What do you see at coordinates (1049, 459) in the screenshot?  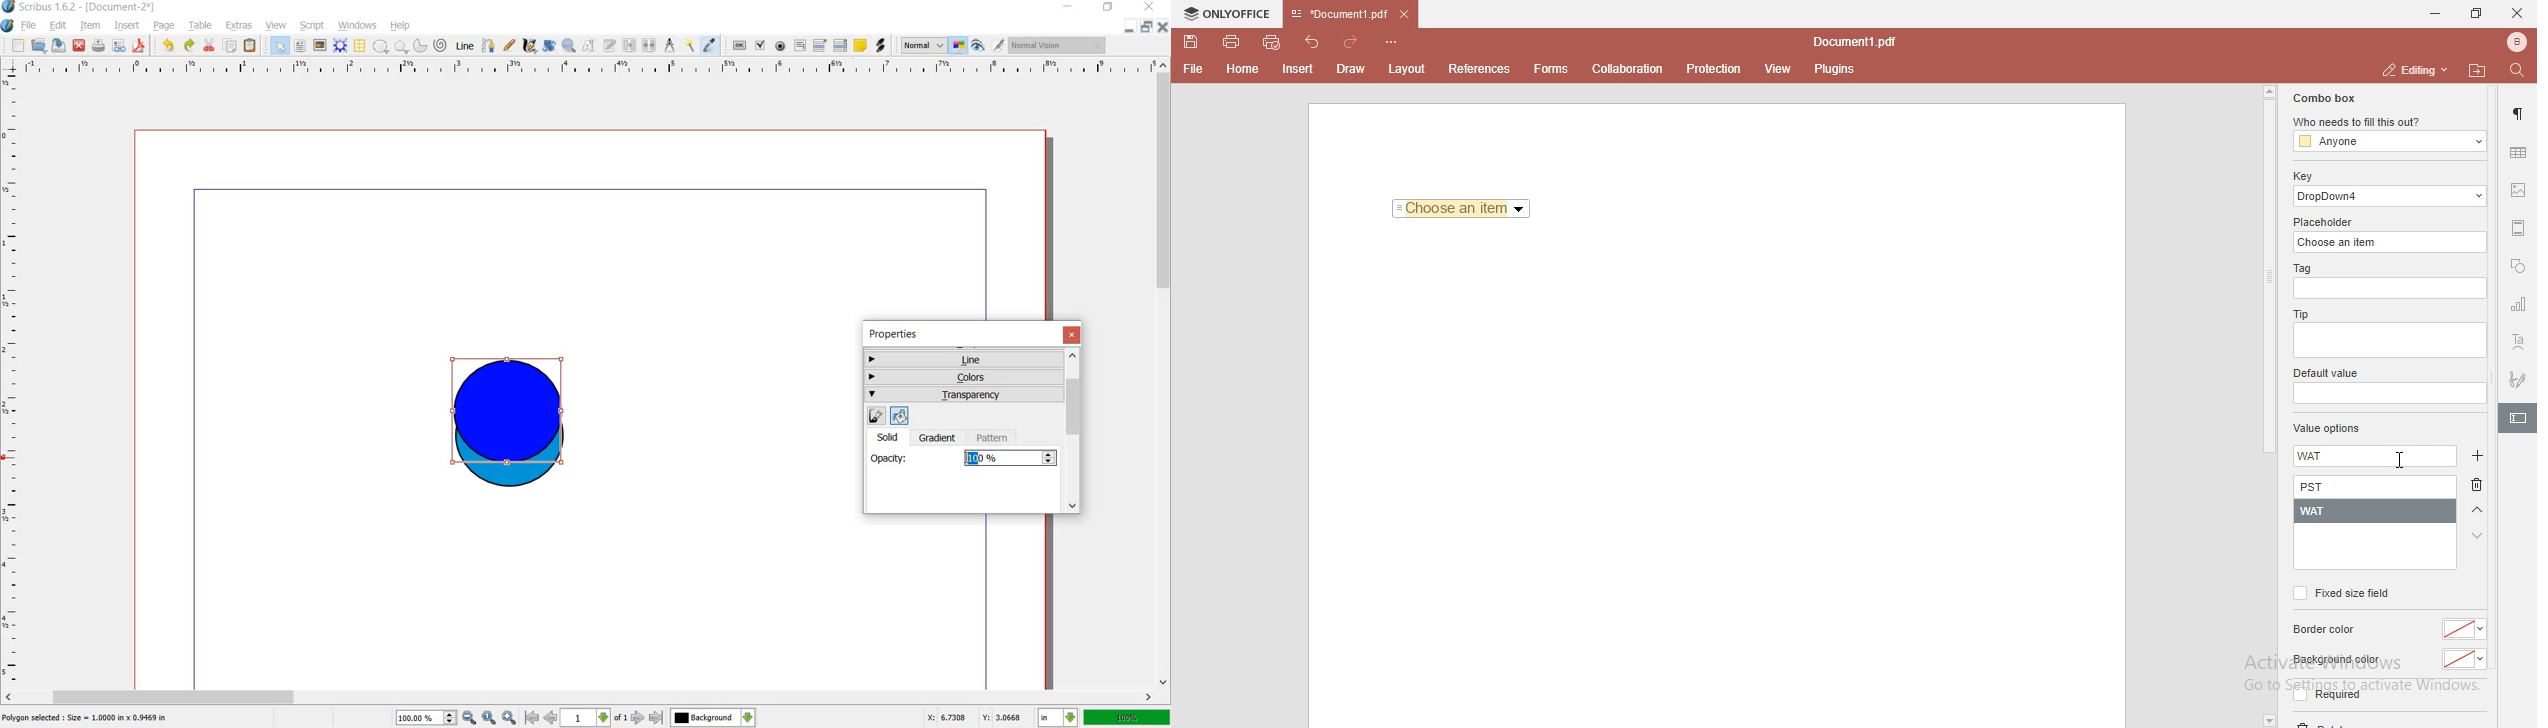 I see `Increase or decrease opacity` at bounding box center [1049, 459].